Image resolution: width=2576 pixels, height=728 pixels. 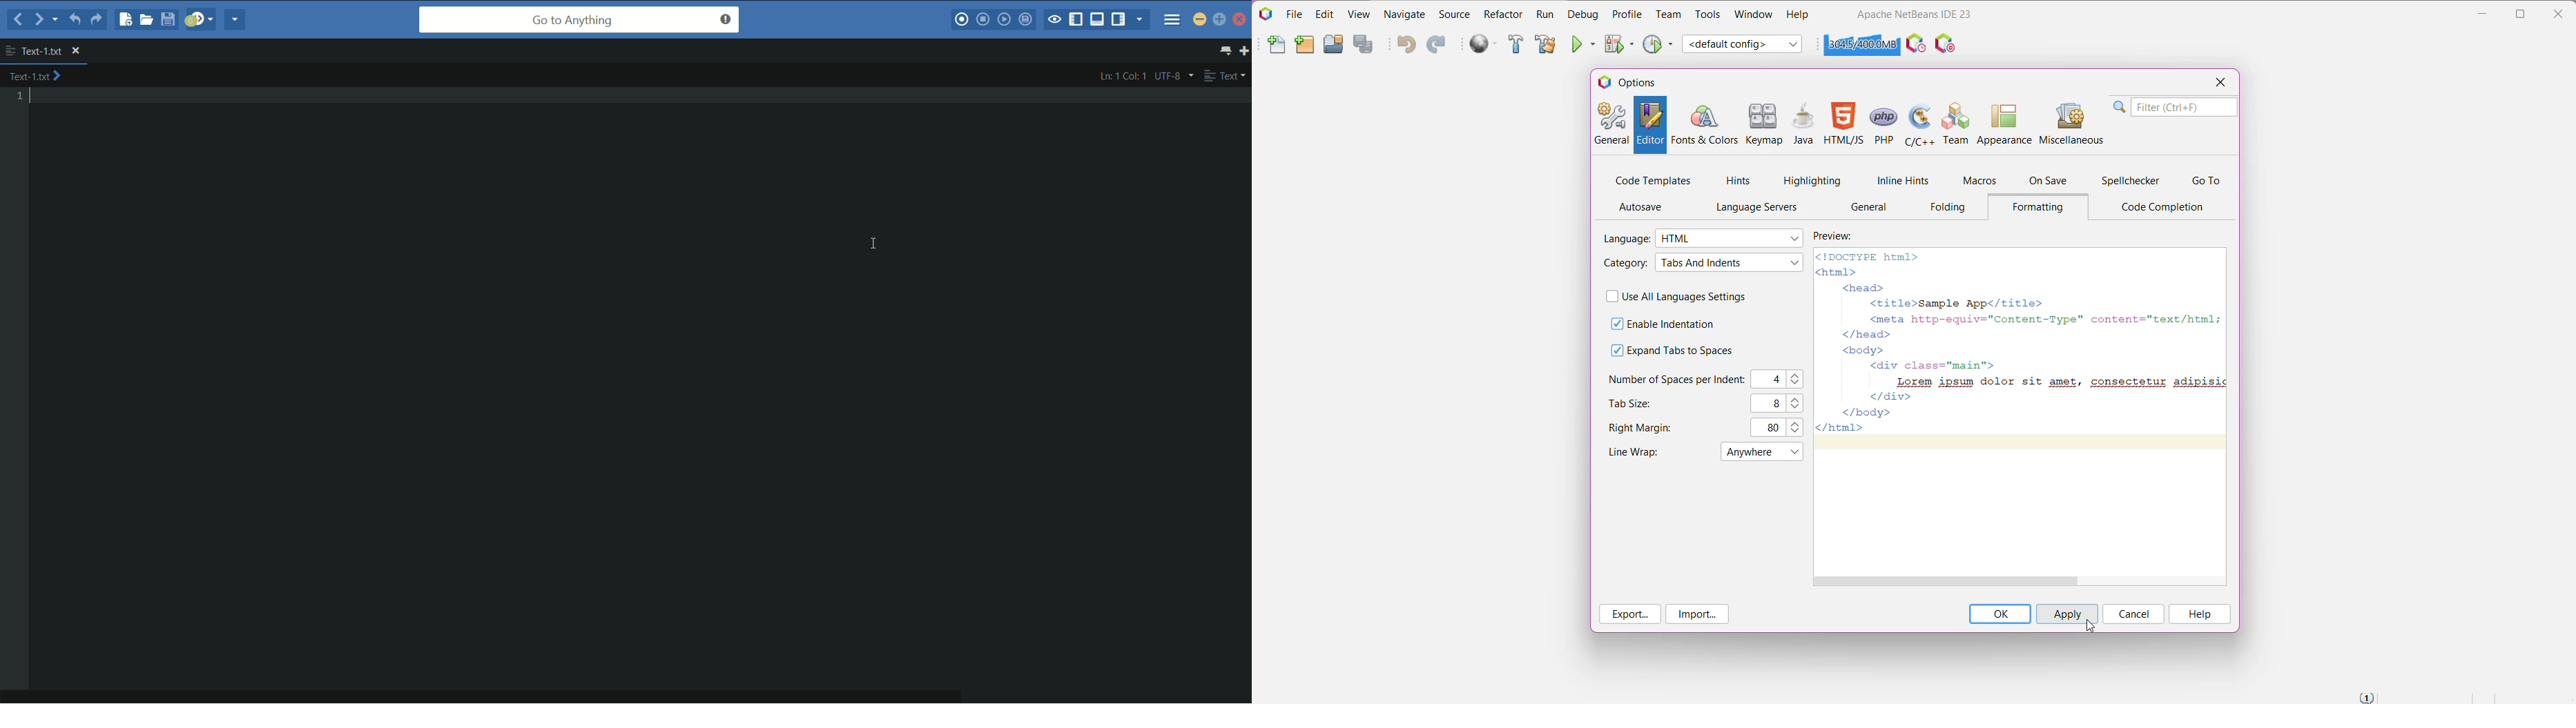 I want to click on horizontal scroll bar, so click(x=510, y=694).